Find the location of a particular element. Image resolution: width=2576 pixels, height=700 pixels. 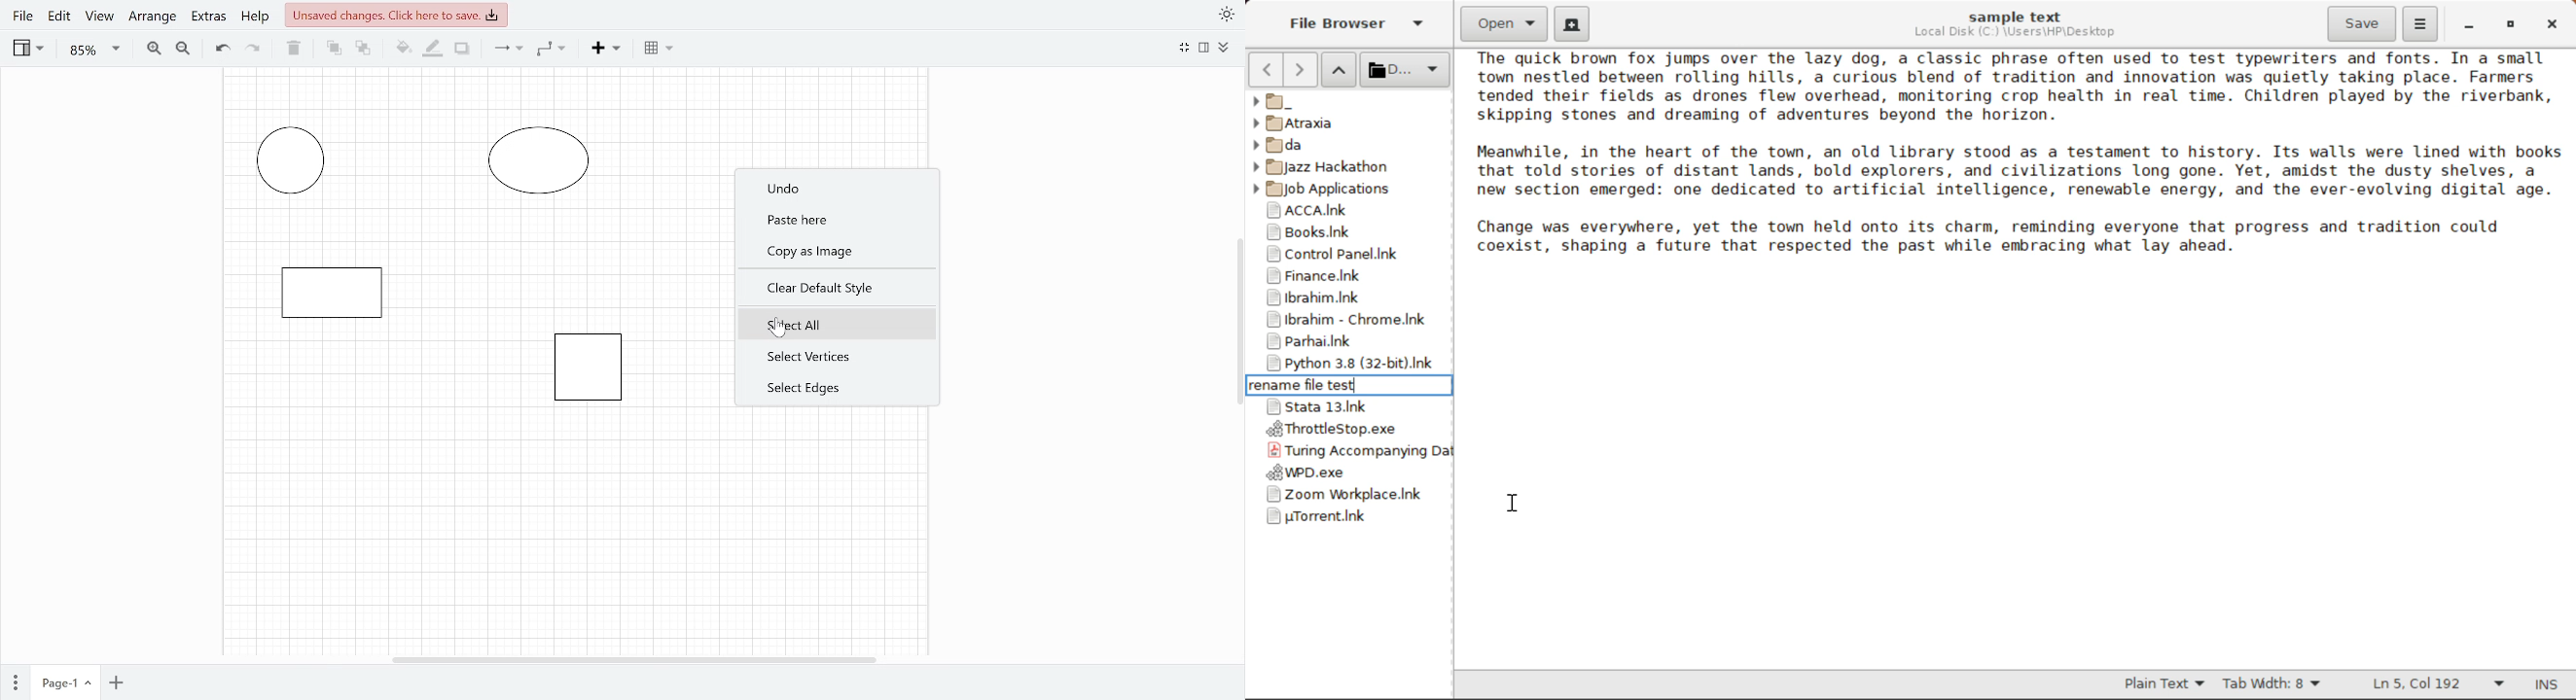

Save is located at coordinates (2364, 24).